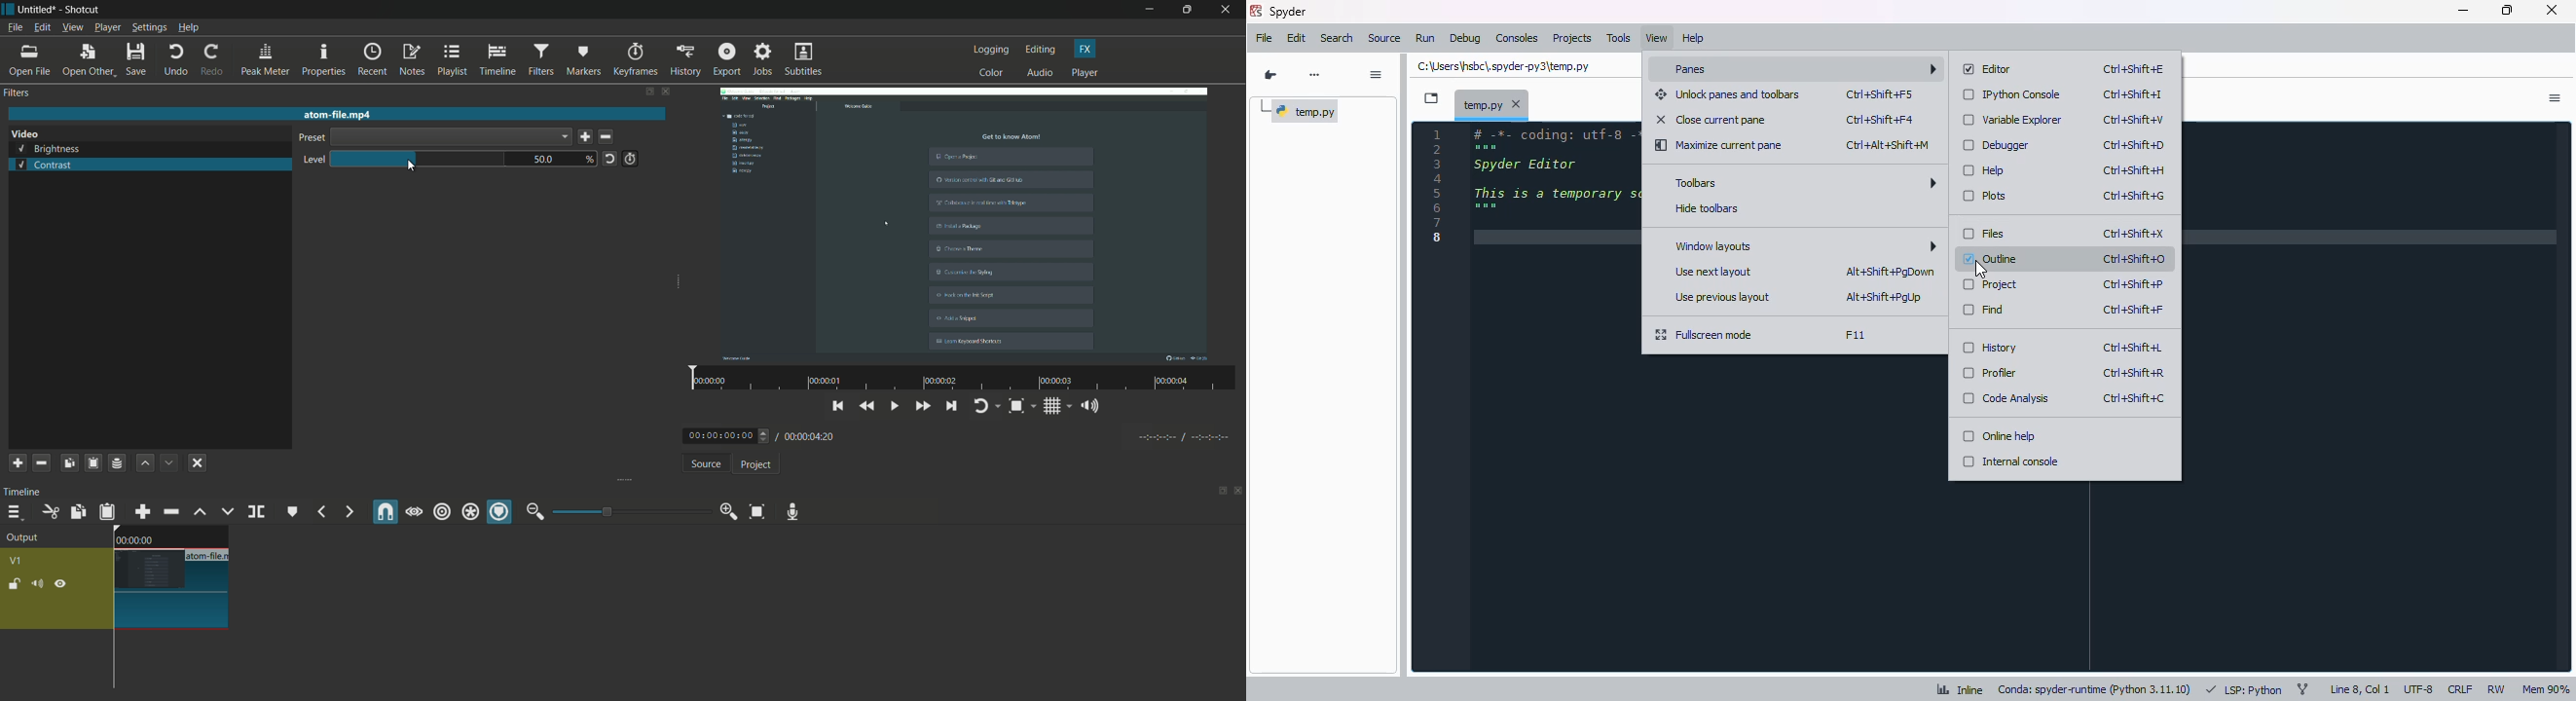  I want to click on find, so click(1984, 310).